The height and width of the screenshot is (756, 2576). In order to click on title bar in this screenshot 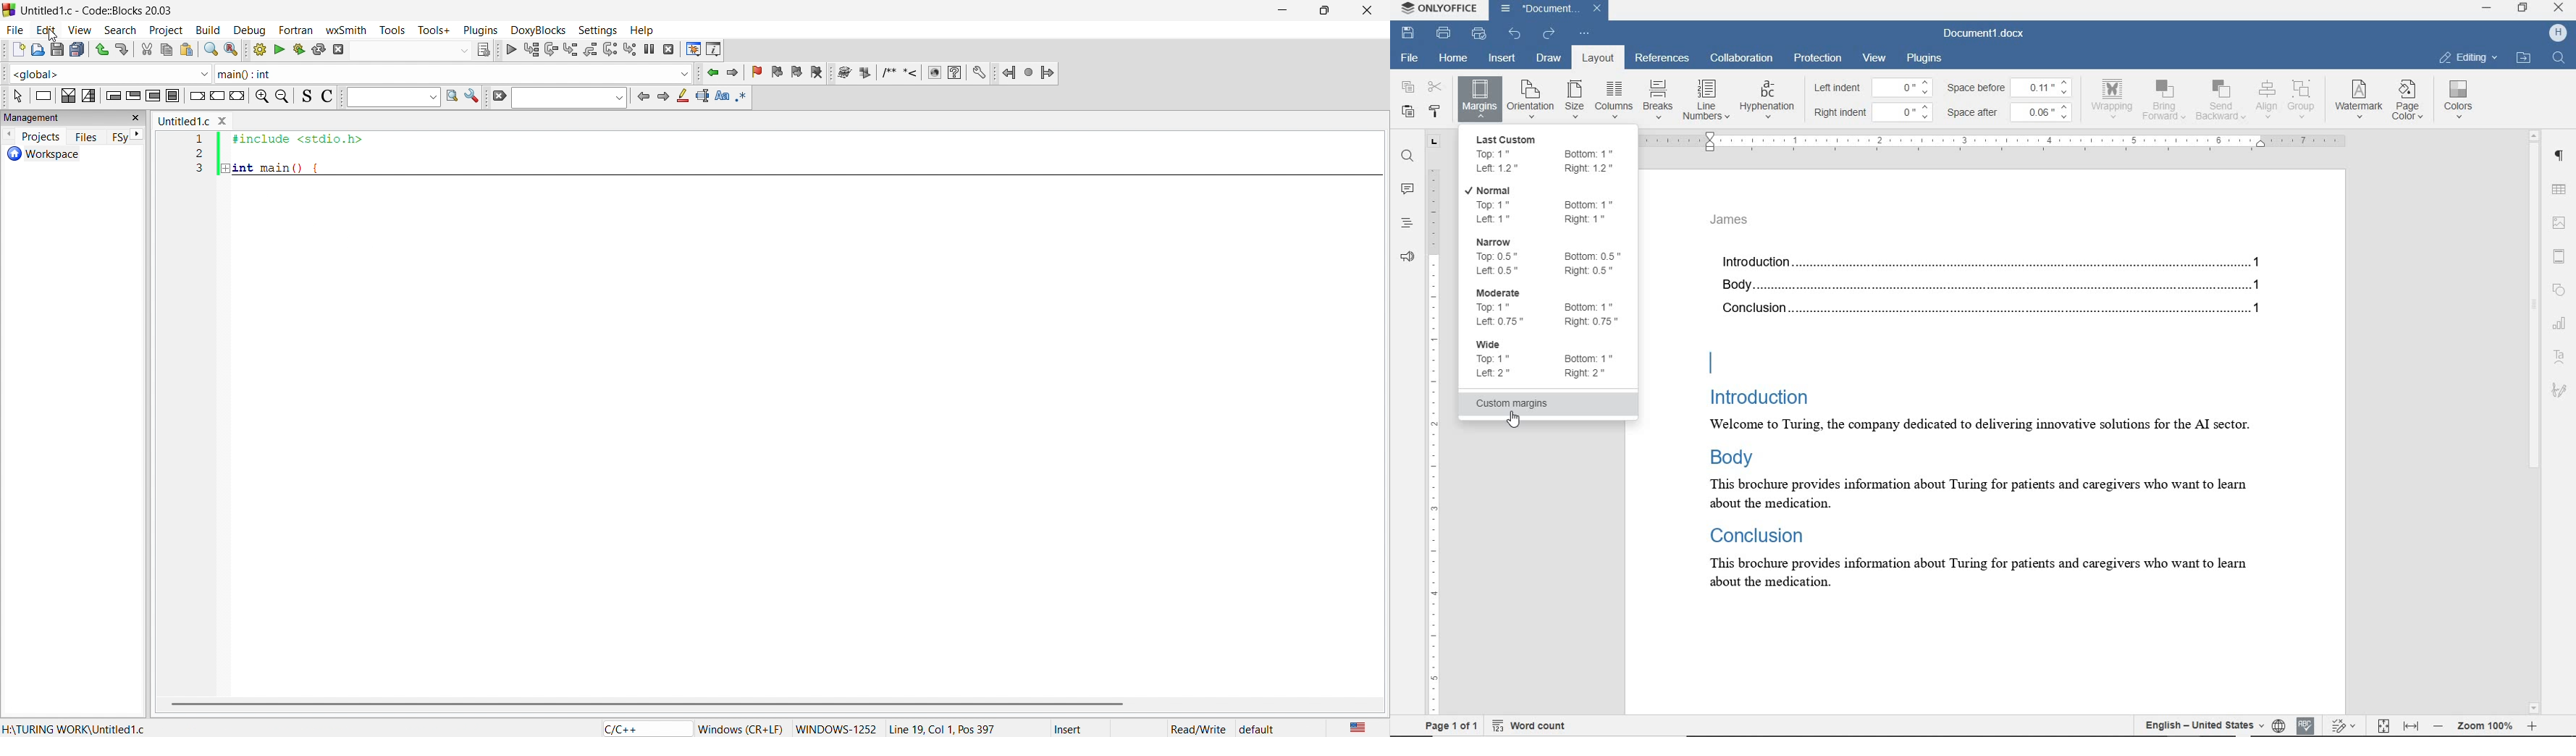, I will do `click(101, 11)`.